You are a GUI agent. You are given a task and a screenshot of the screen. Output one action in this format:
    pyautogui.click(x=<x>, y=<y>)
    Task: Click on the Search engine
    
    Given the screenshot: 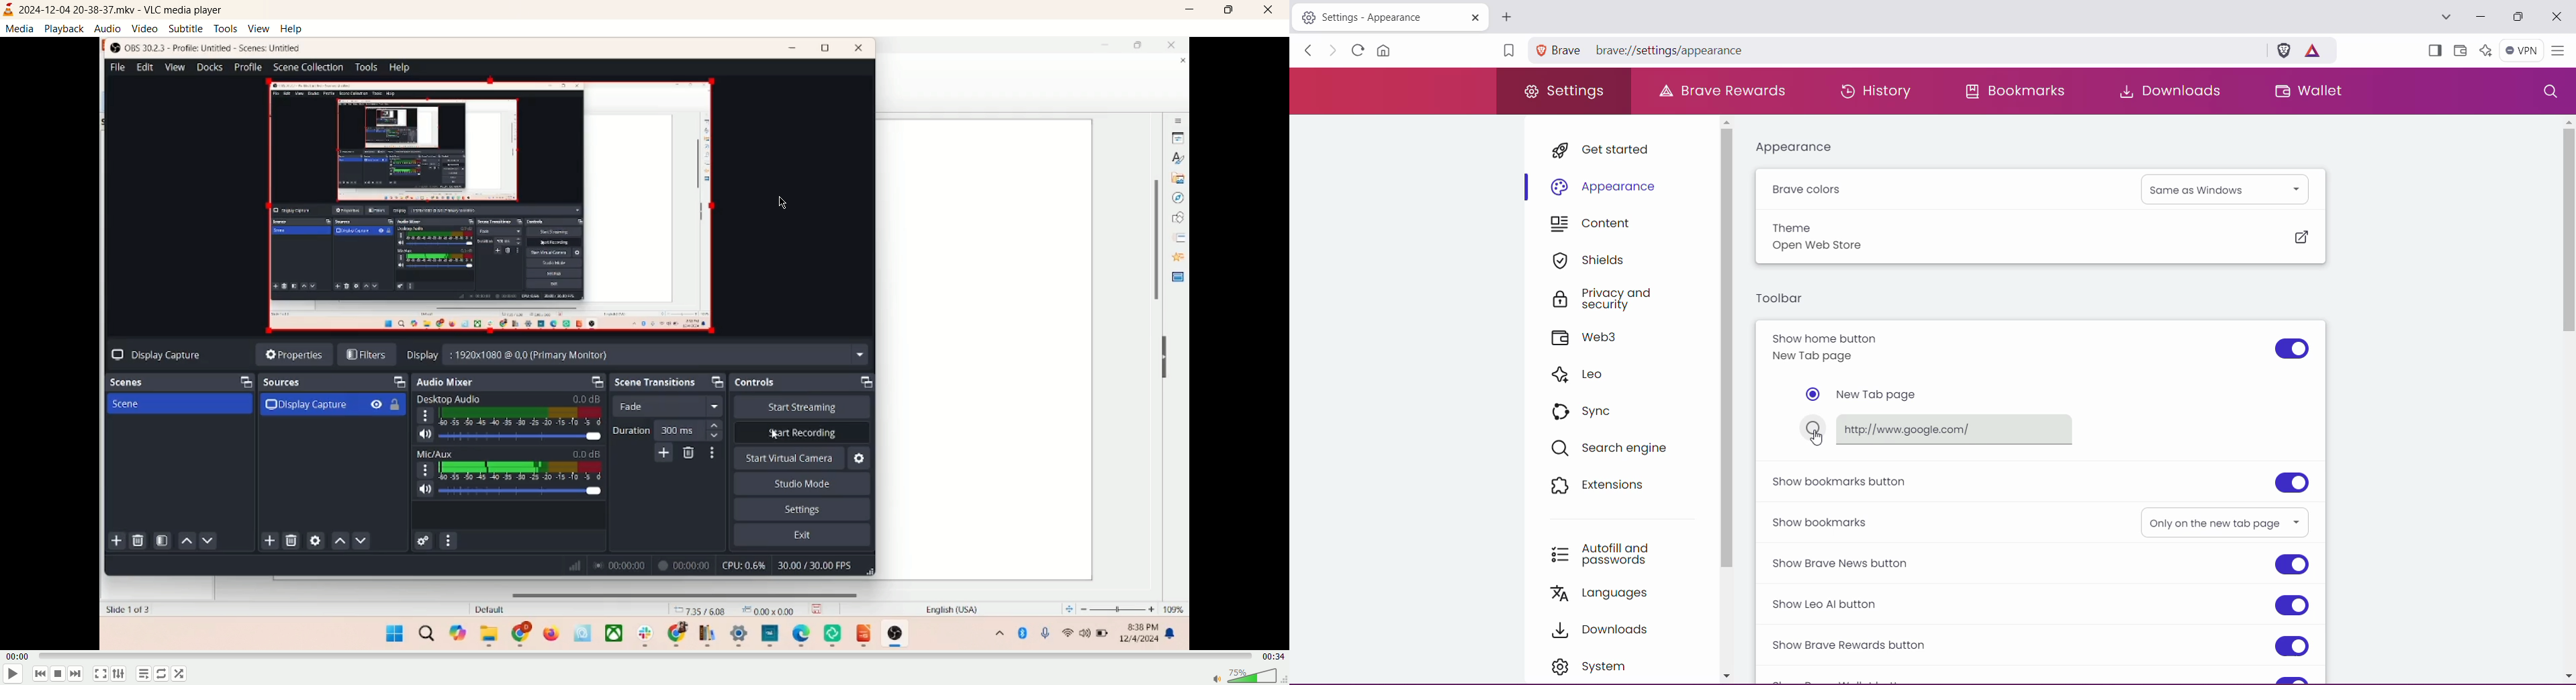 What is the action you would take?
    pyautogui.click(x=1614, y=447)
    